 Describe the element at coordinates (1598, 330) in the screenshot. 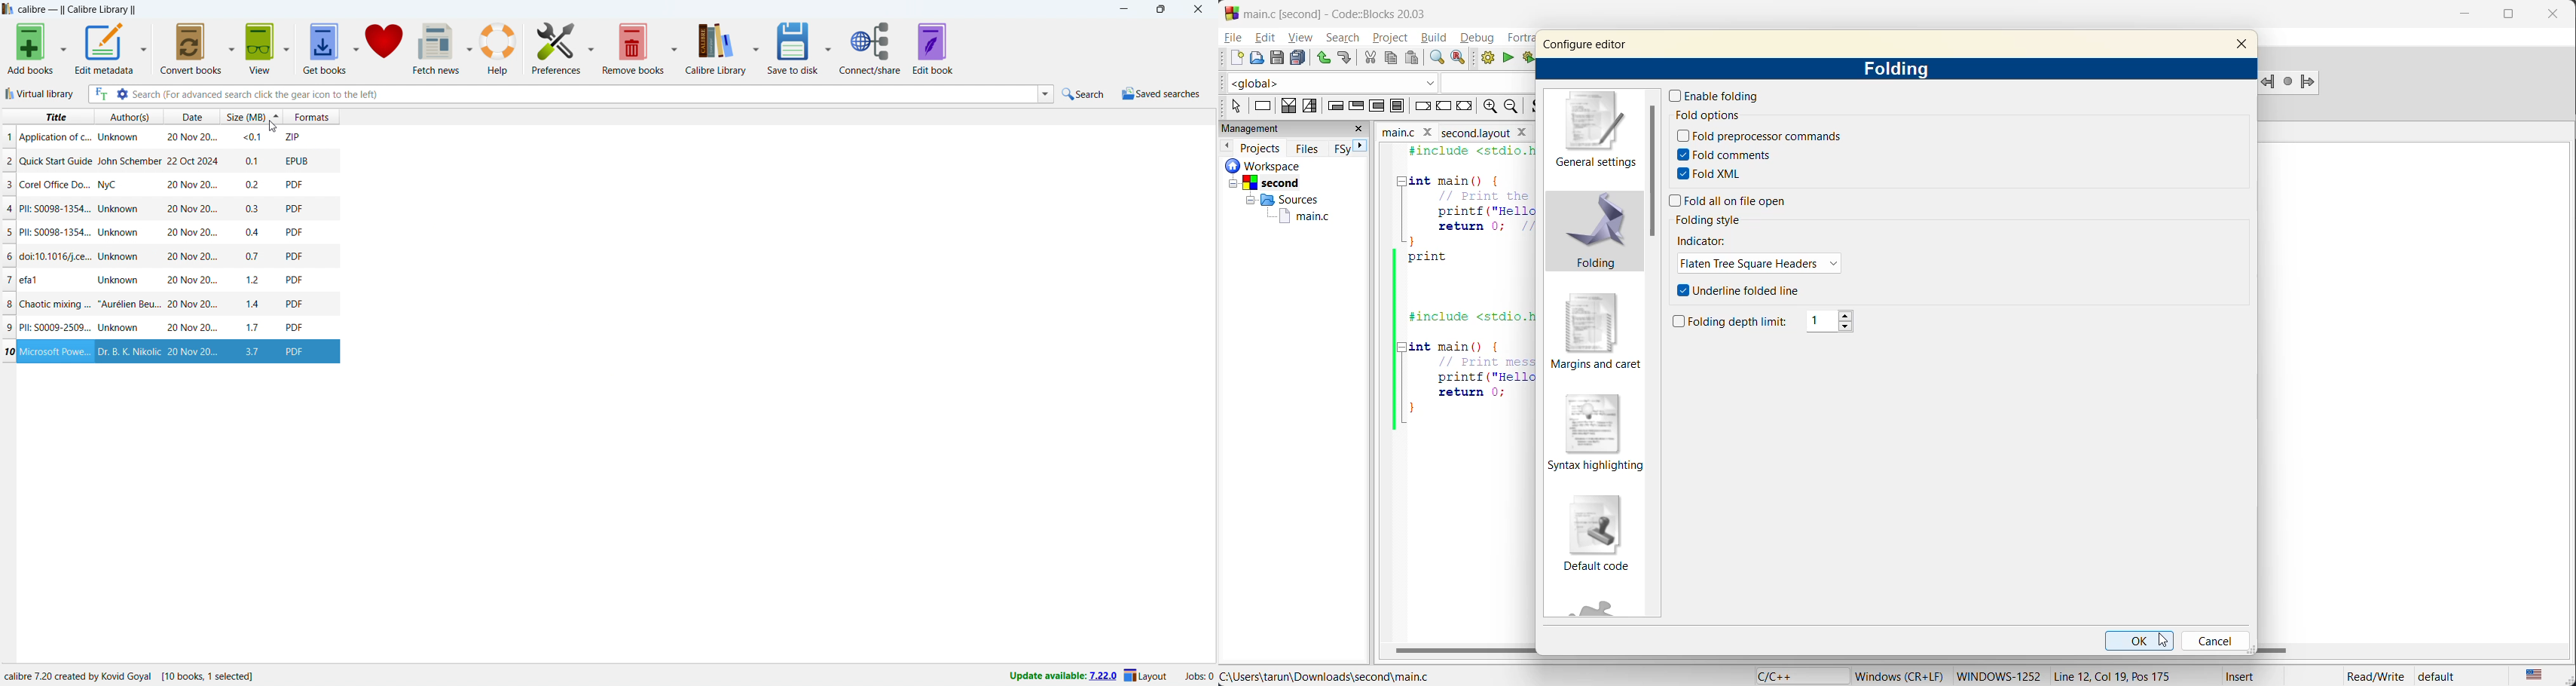

I see `margins and caret` at that location.